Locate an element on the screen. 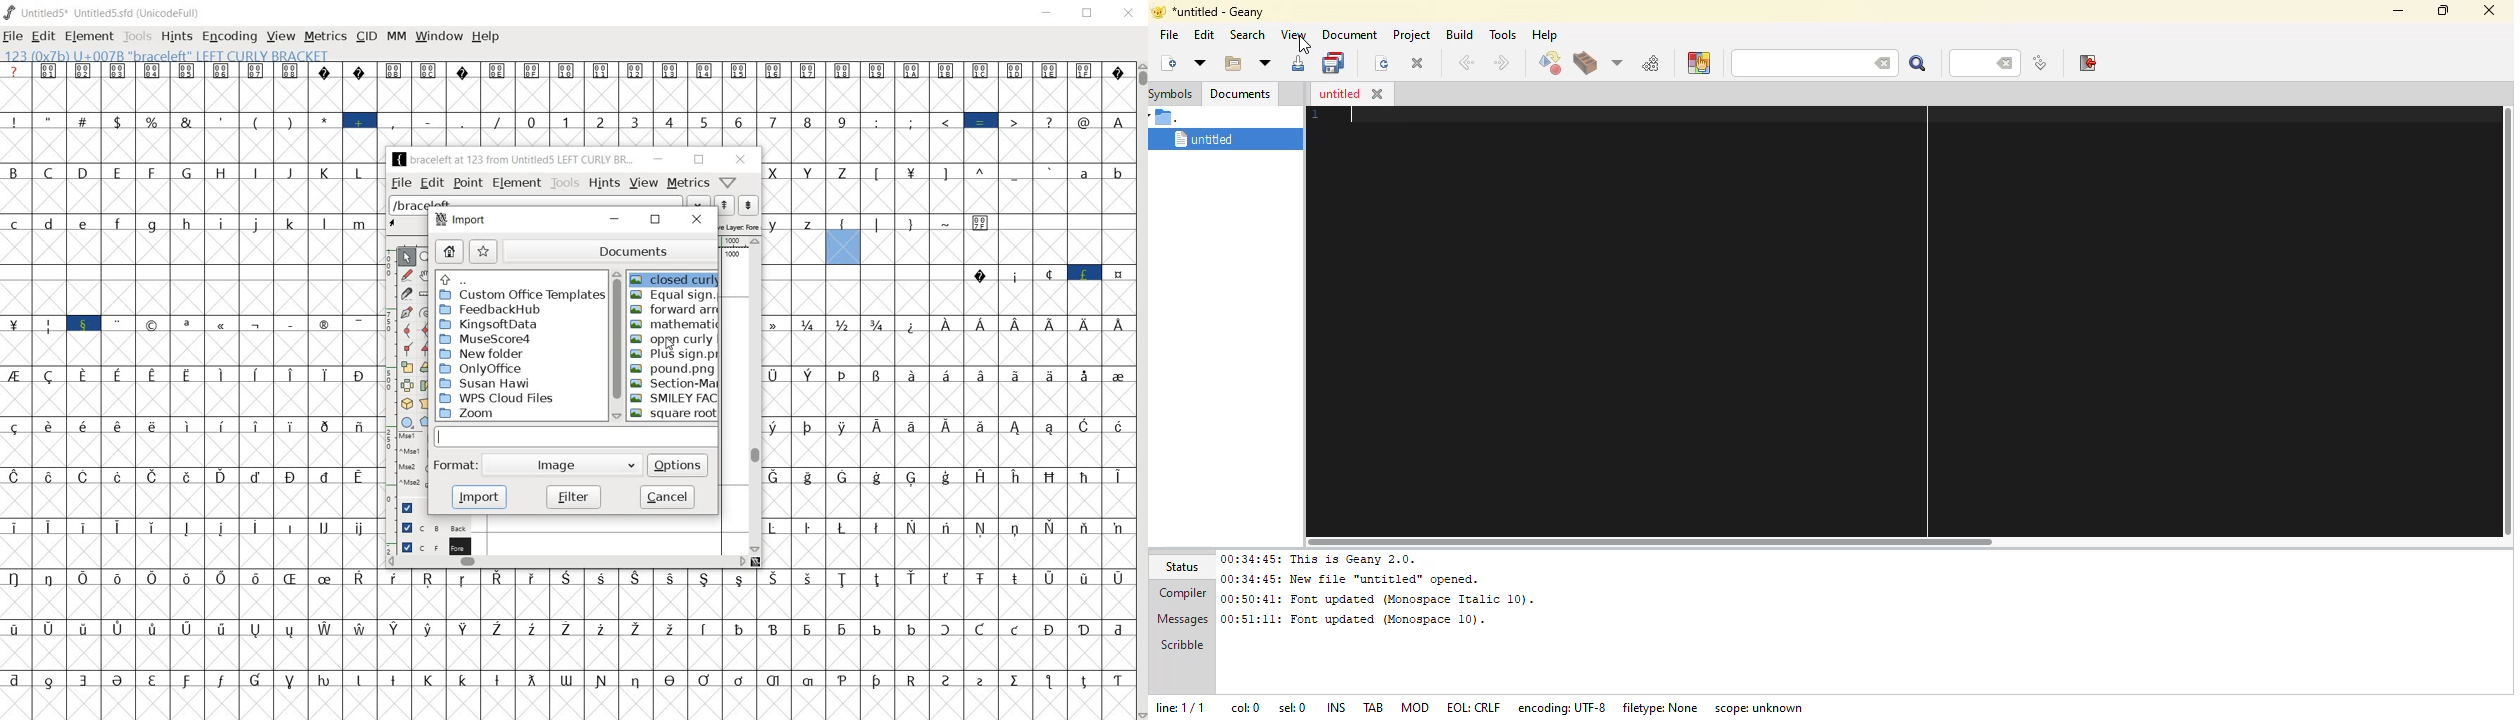 The image size is (2520, 728). file is located at coordinates (402, 182).